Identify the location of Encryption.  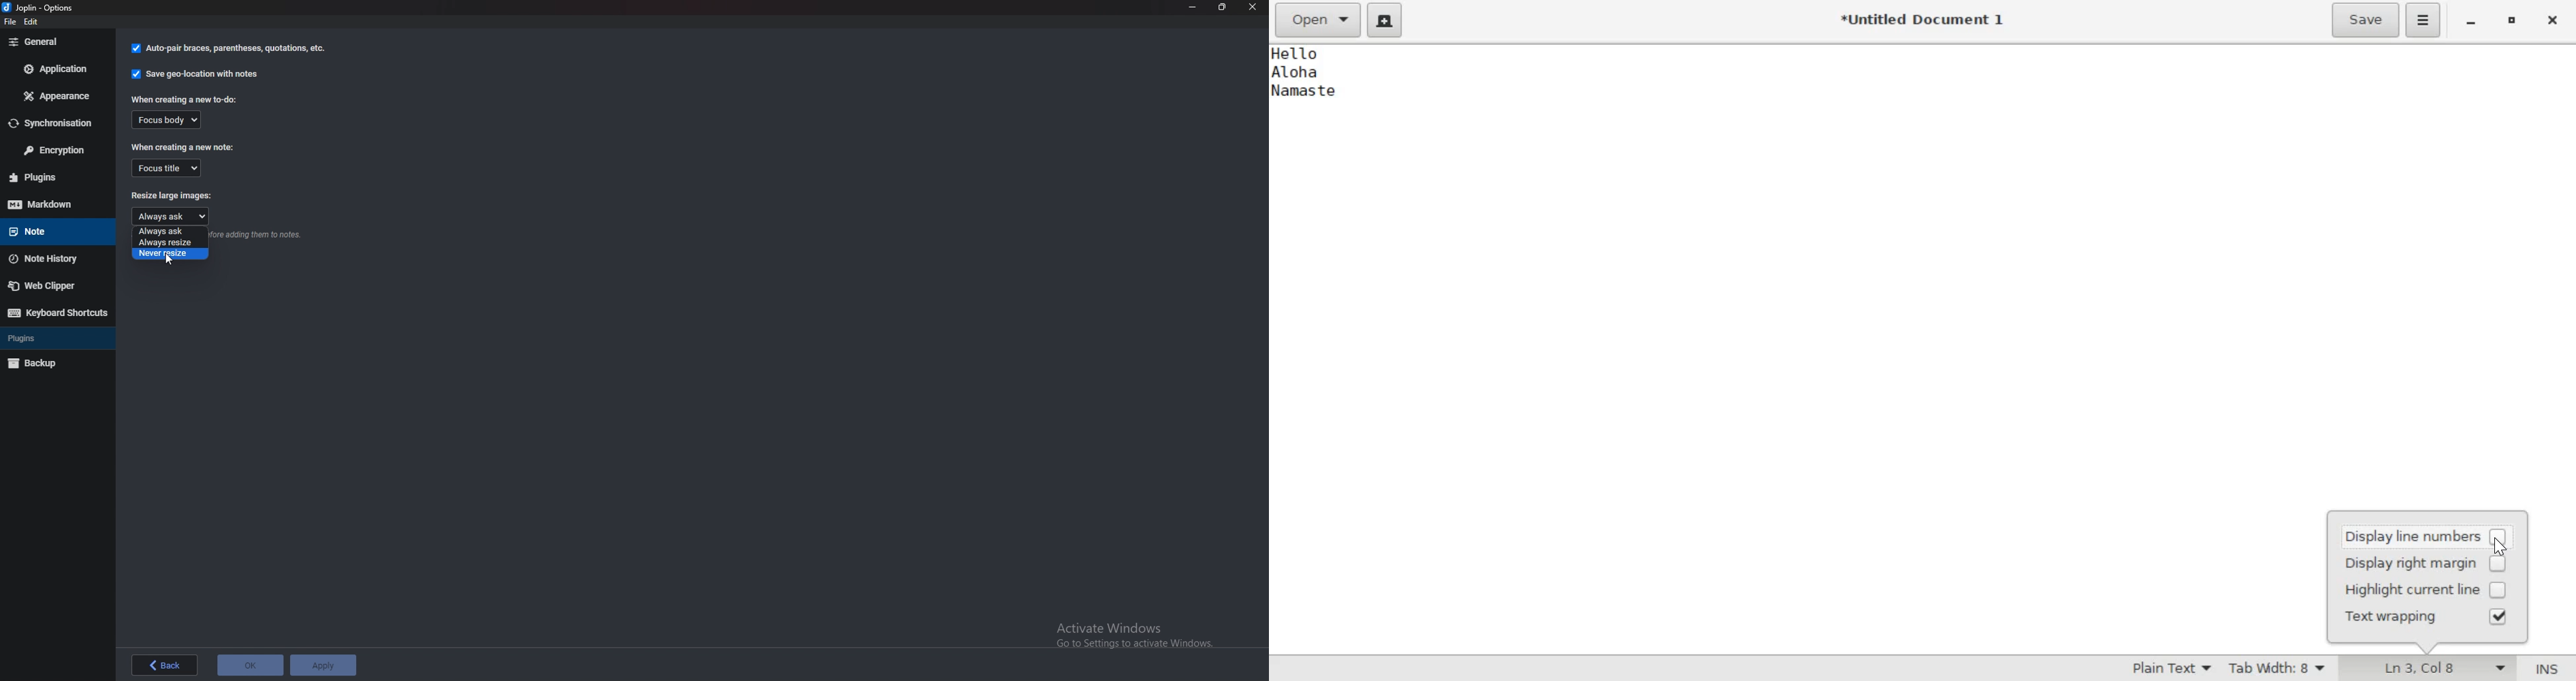
(58, 151).